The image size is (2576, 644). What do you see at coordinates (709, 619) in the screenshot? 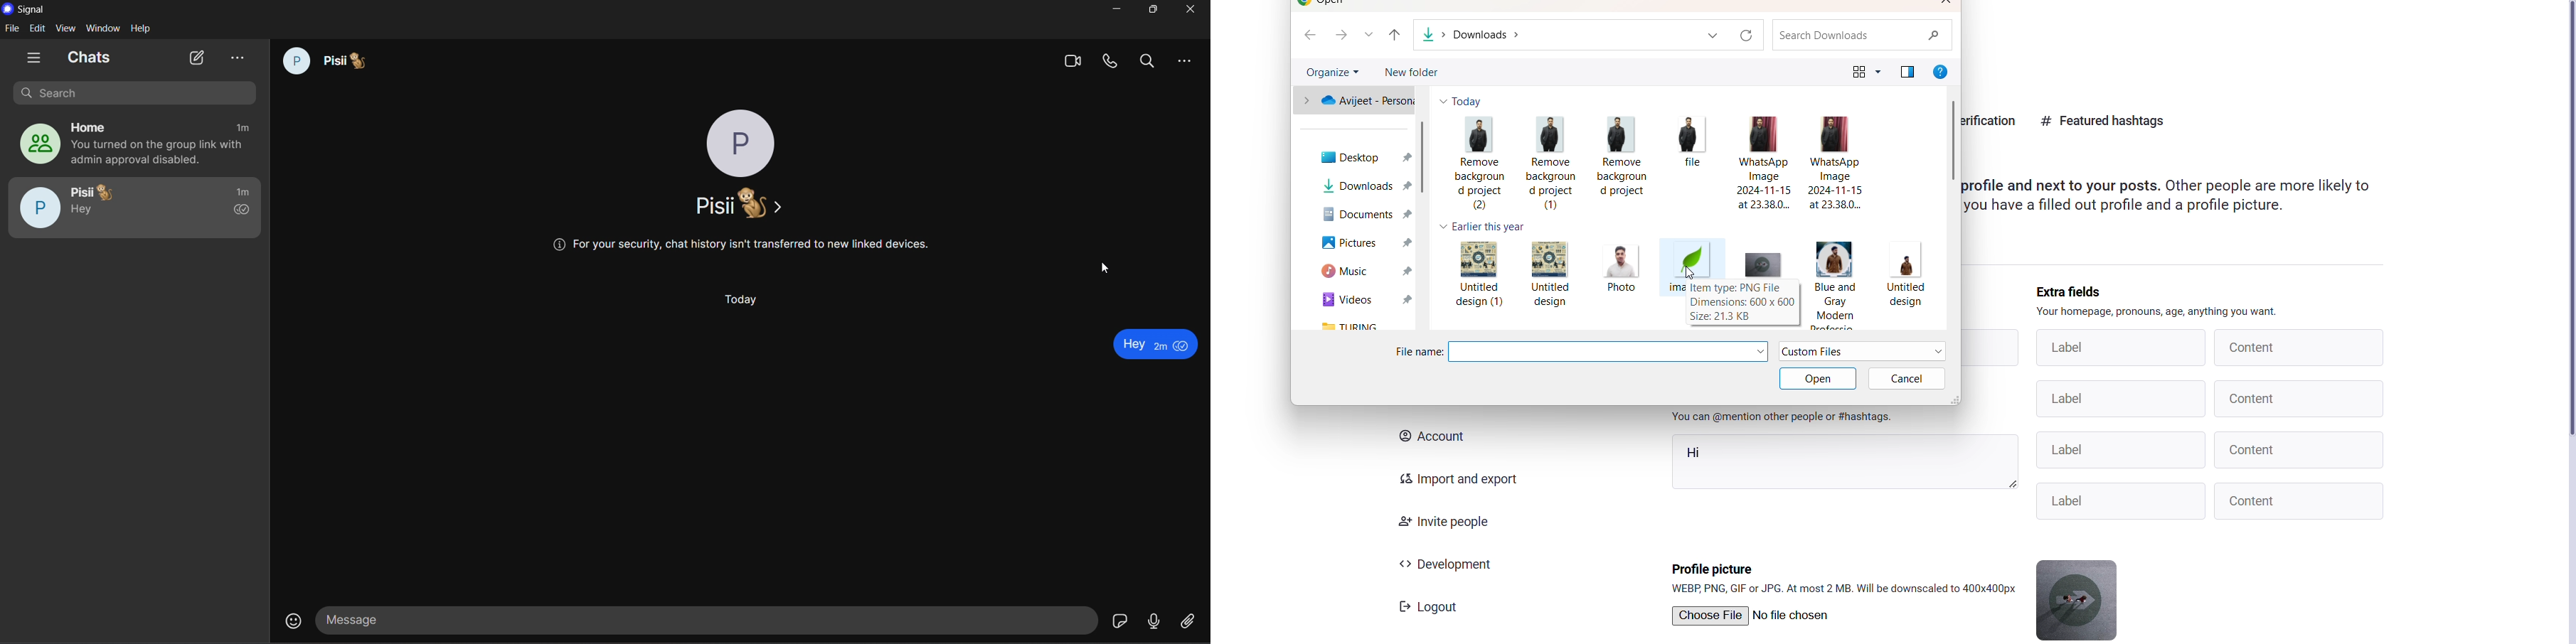
I see `message` at bounding box center [709, 619].